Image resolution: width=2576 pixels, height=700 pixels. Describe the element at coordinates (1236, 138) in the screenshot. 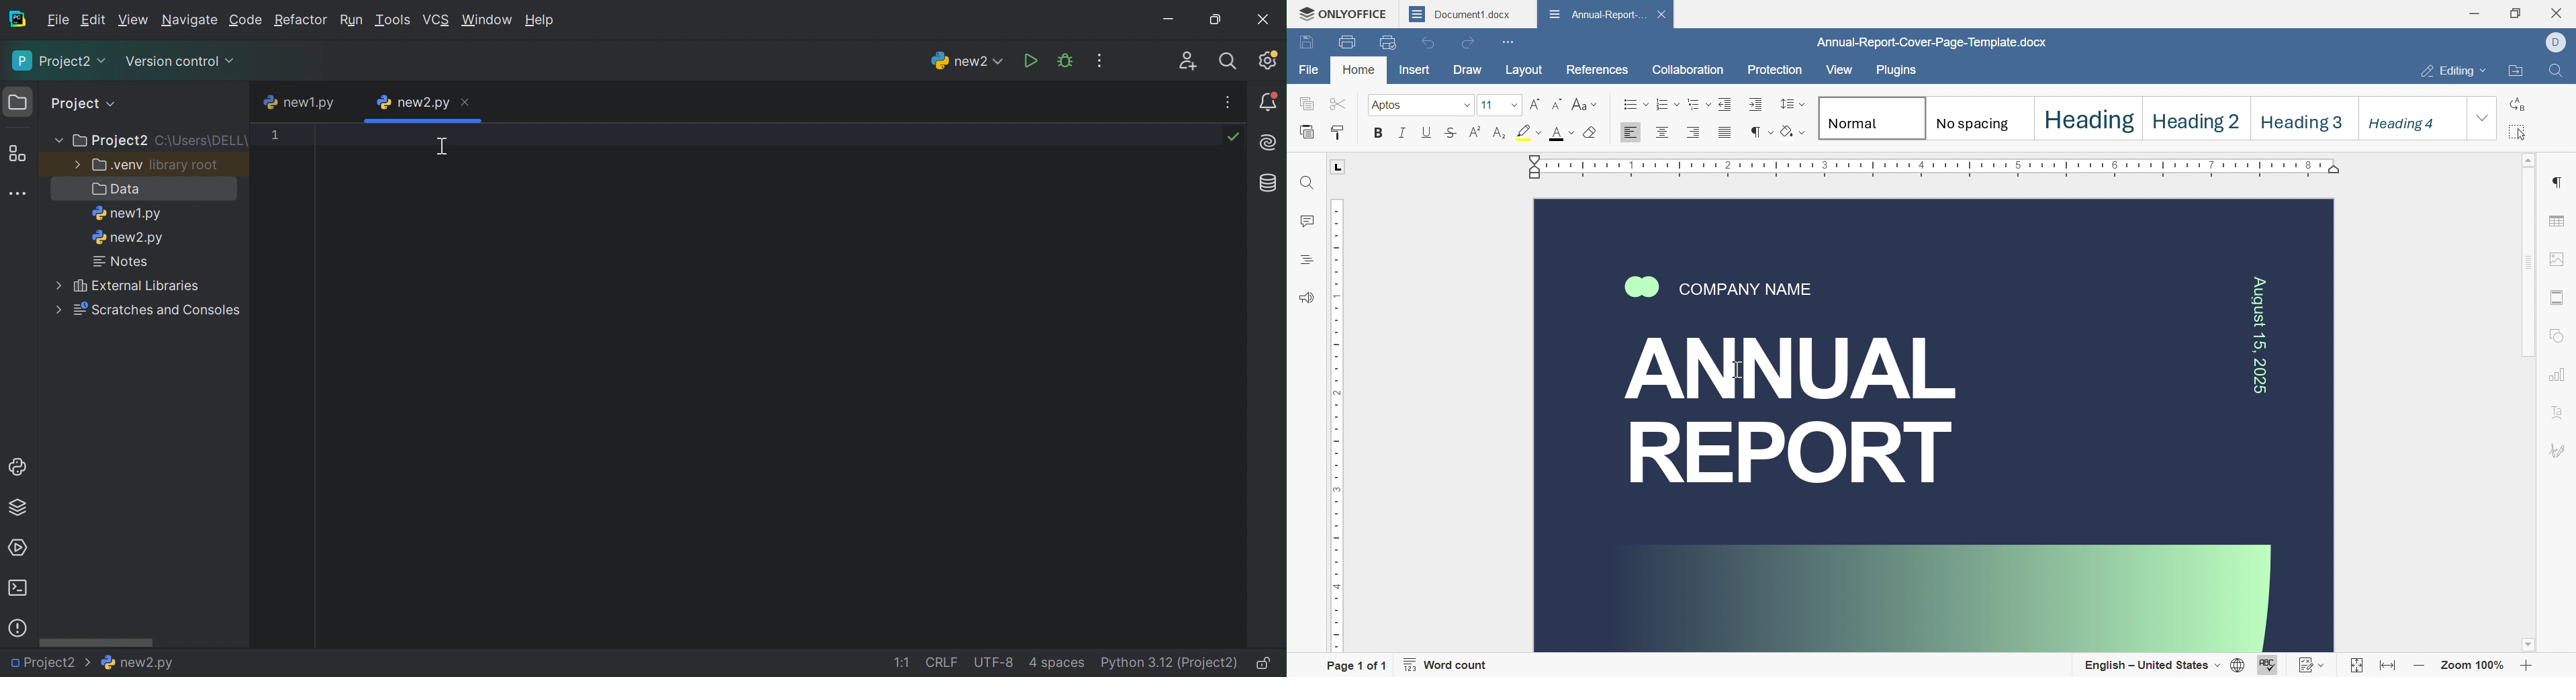

I see `No problems found` at that location.